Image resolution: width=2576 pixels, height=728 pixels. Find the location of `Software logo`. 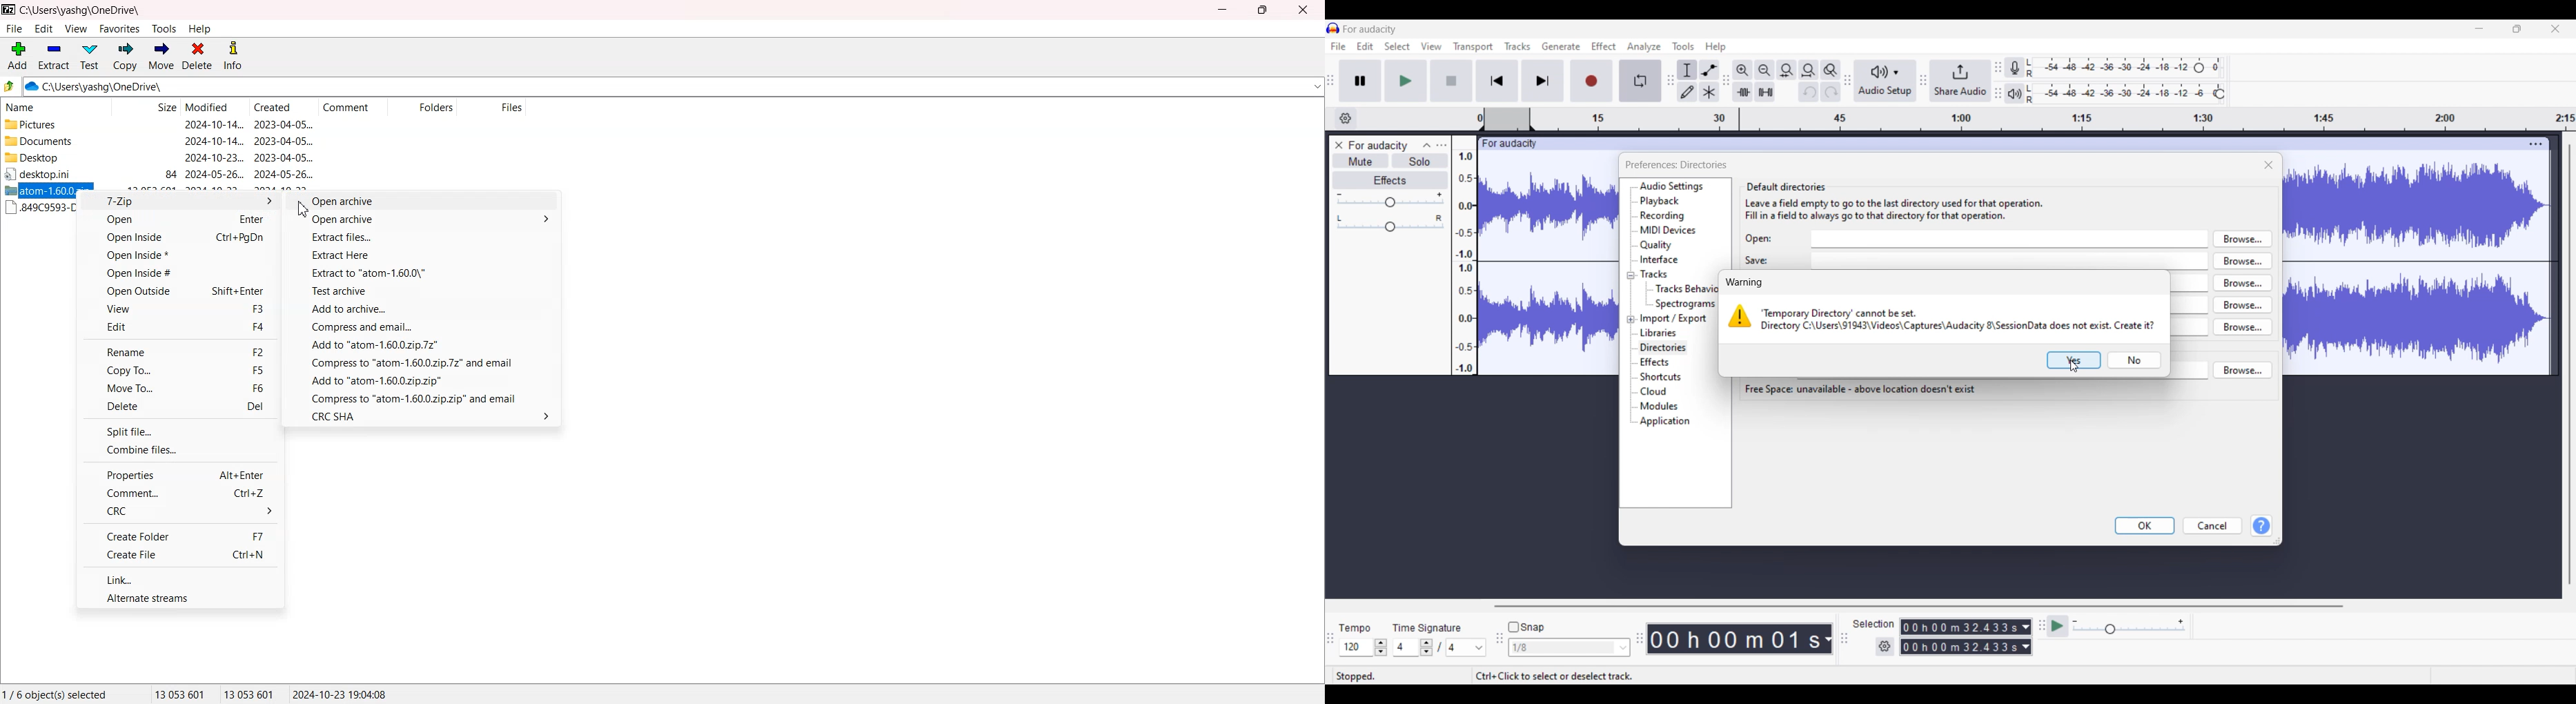

Software logo is located at coordinates (1333, 28).